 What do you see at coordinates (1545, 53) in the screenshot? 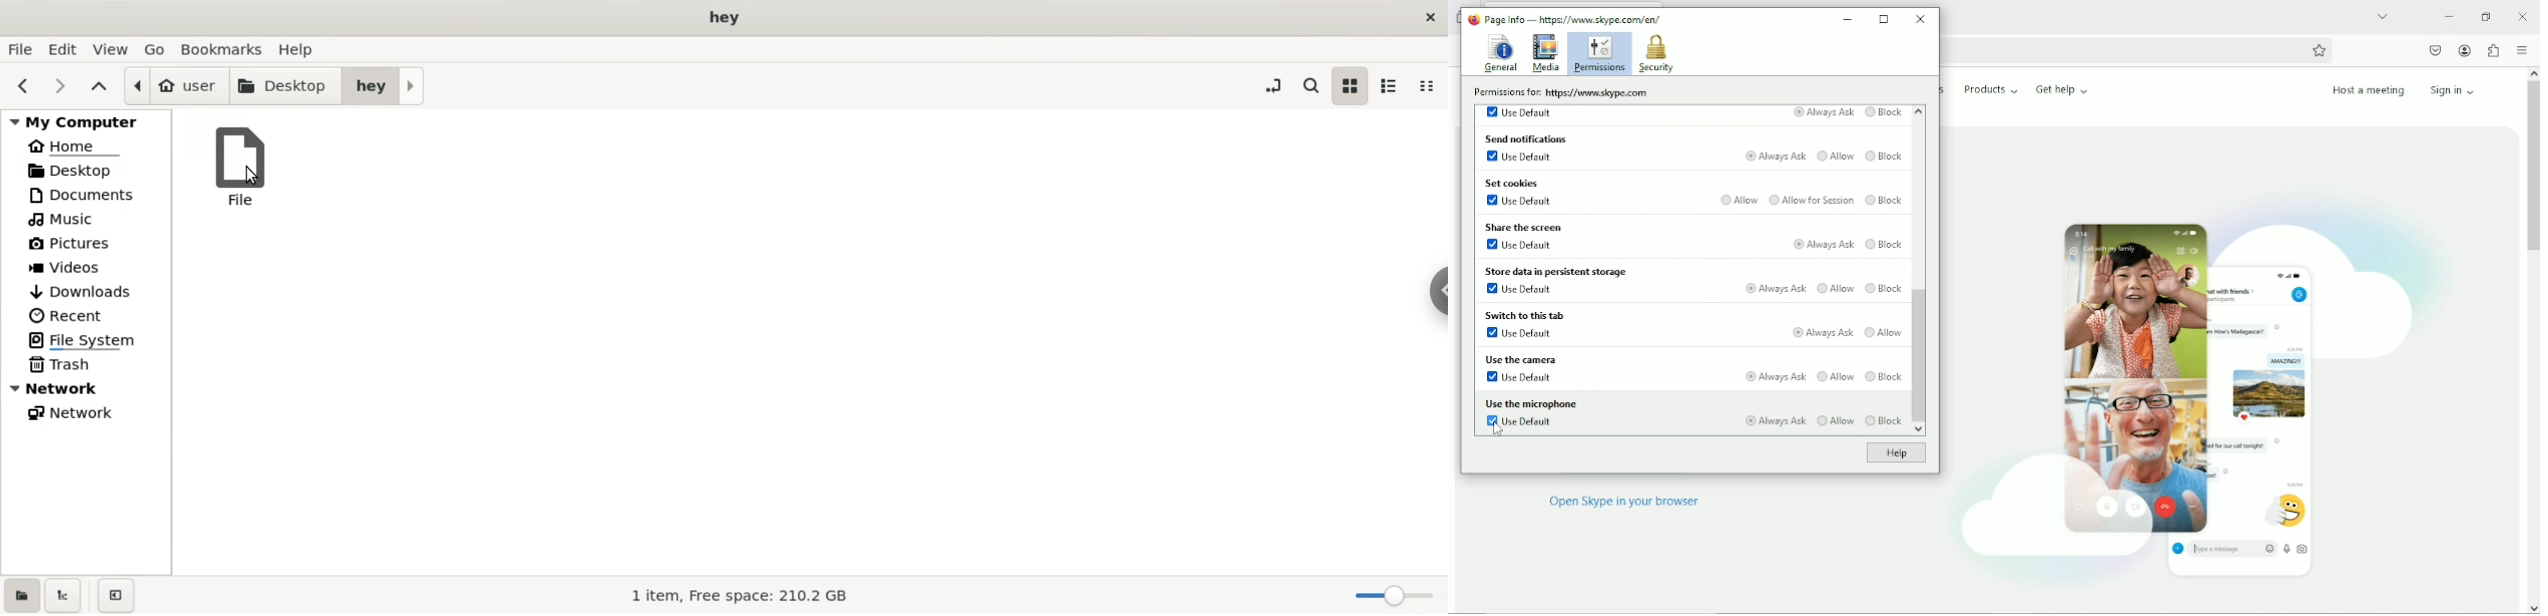
I see `Media` at bounding box center [1545, 53].